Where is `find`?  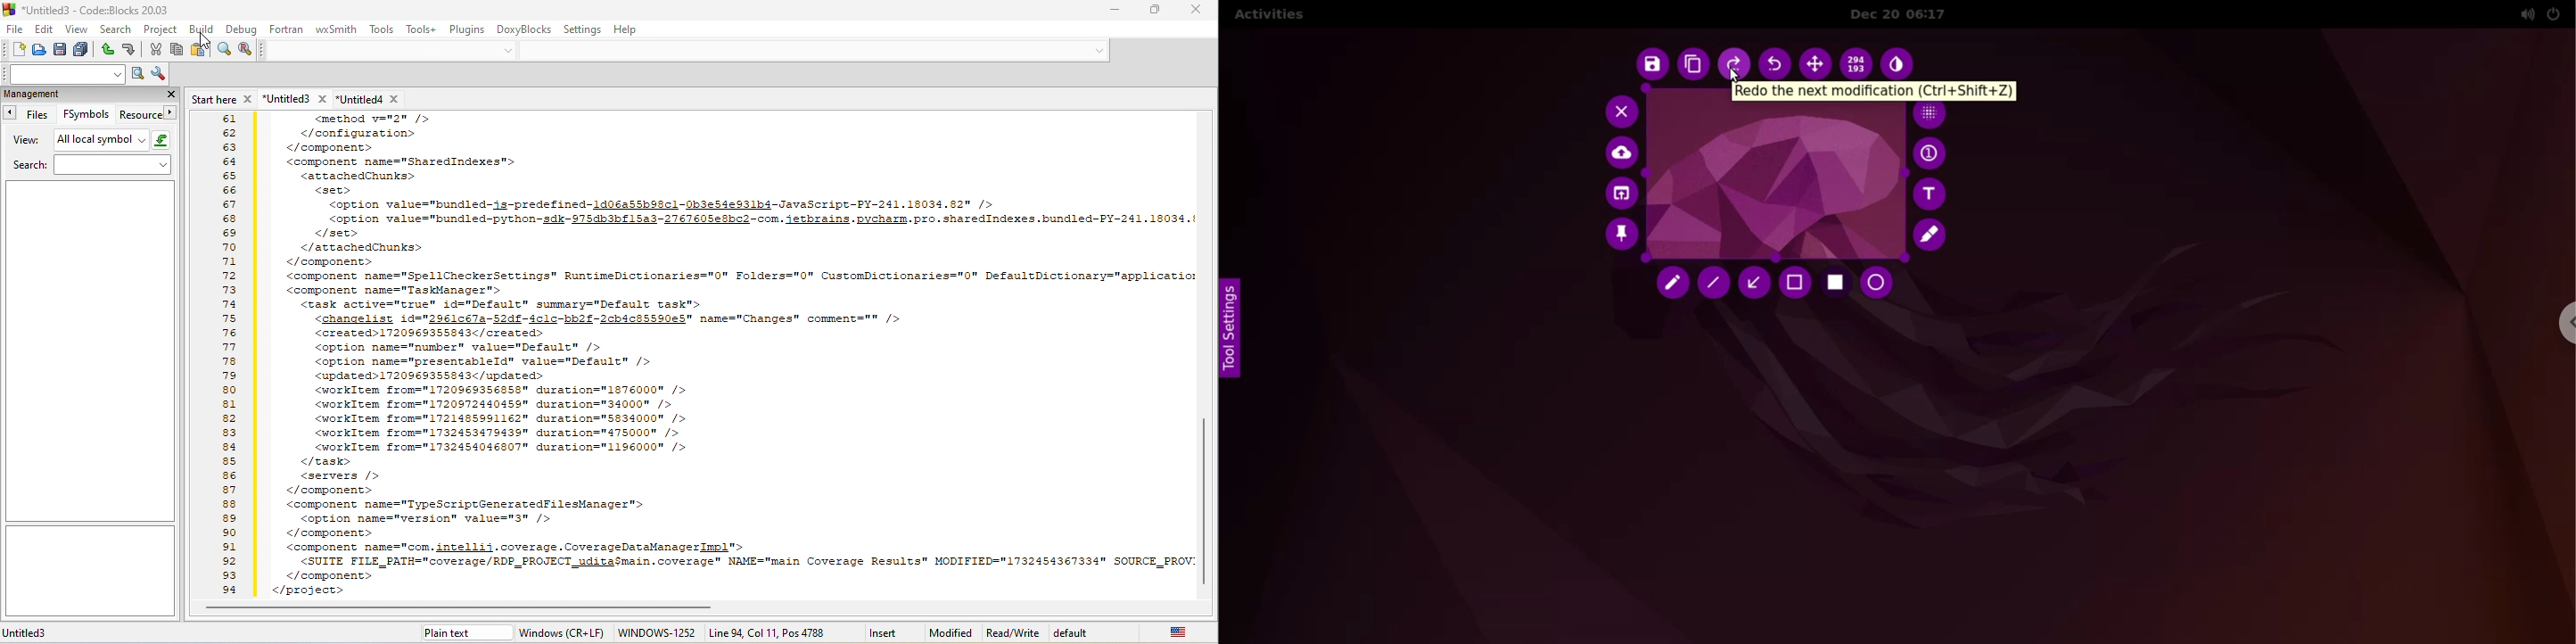
find is located at coordinates (219, 49).